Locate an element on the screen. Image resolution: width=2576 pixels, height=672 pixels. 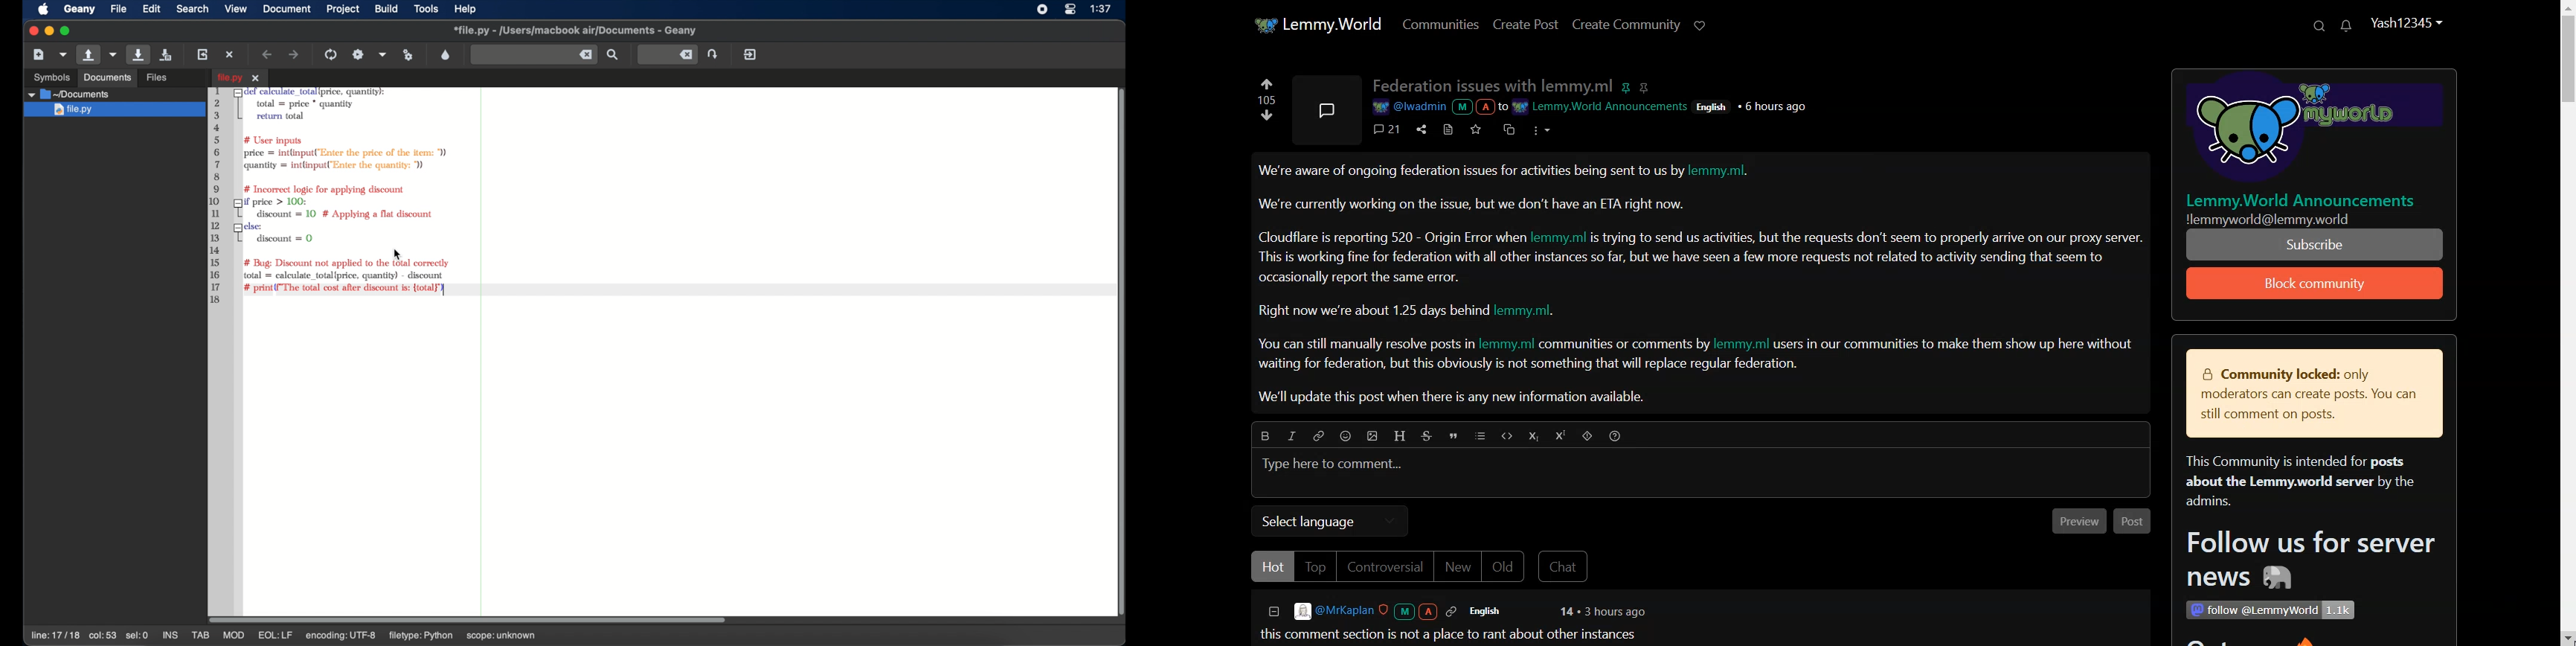
Text is located at coordinates (2311, 464).